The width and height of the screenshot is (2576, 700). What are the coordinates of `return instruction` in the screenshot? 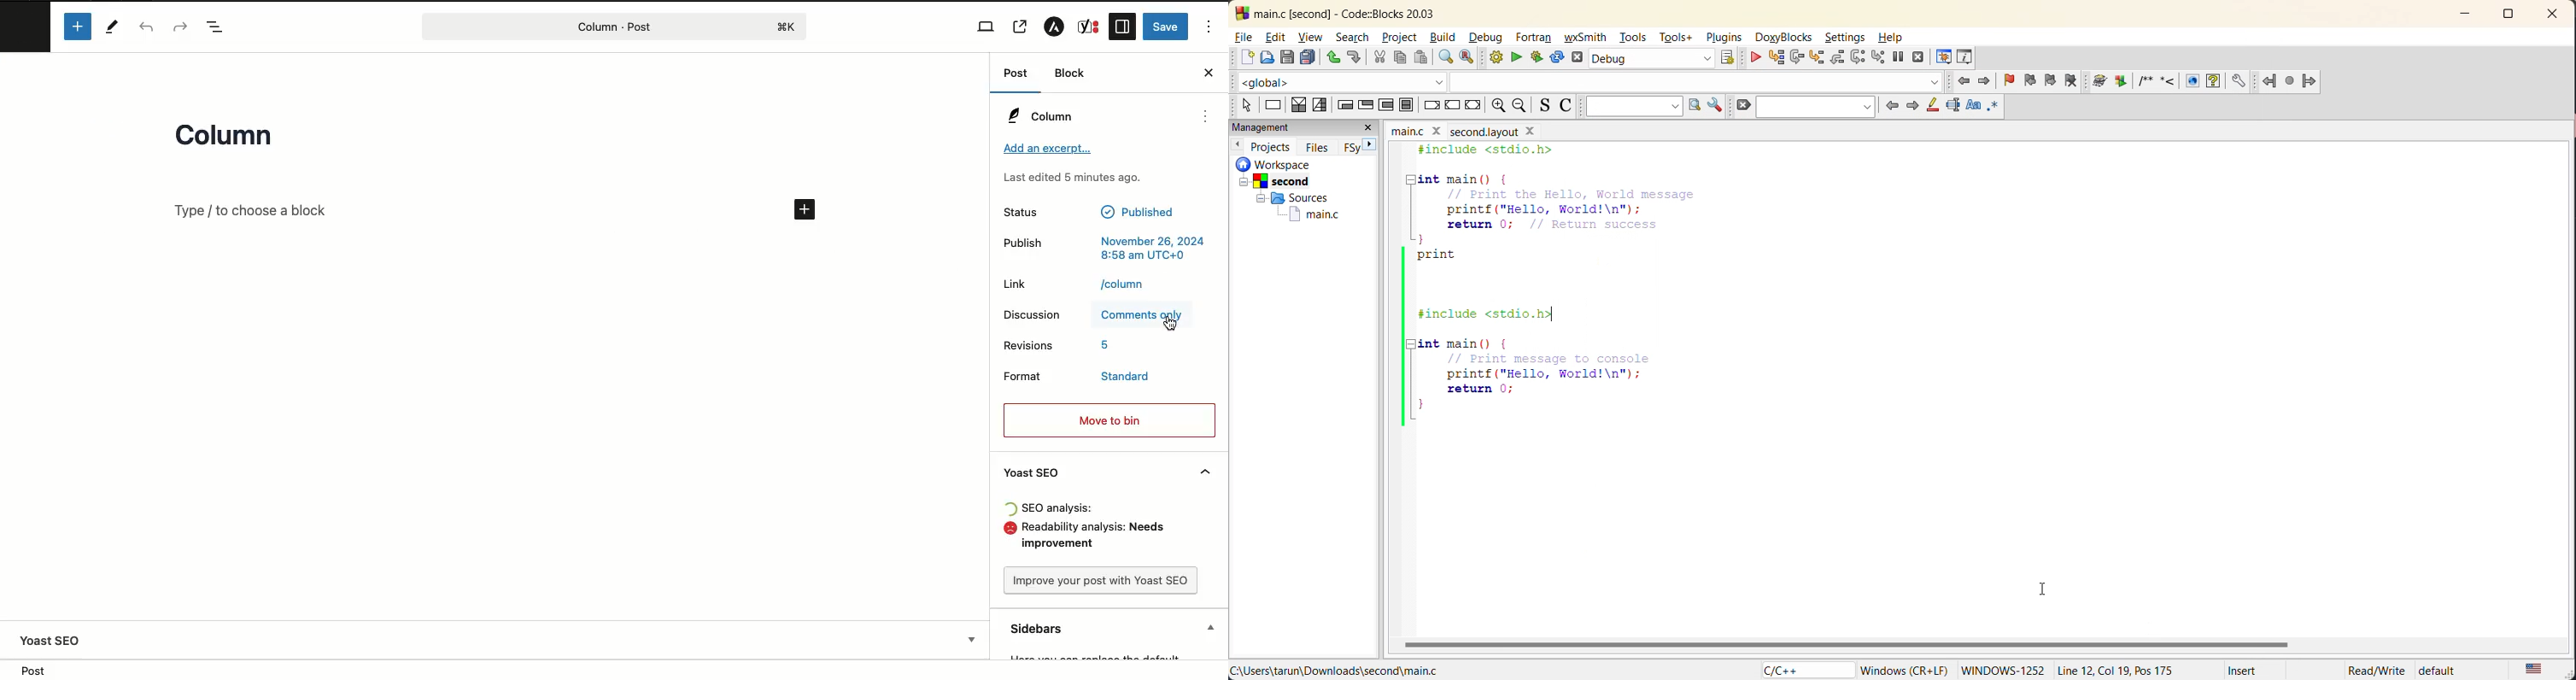 It's located at (1473, 105).